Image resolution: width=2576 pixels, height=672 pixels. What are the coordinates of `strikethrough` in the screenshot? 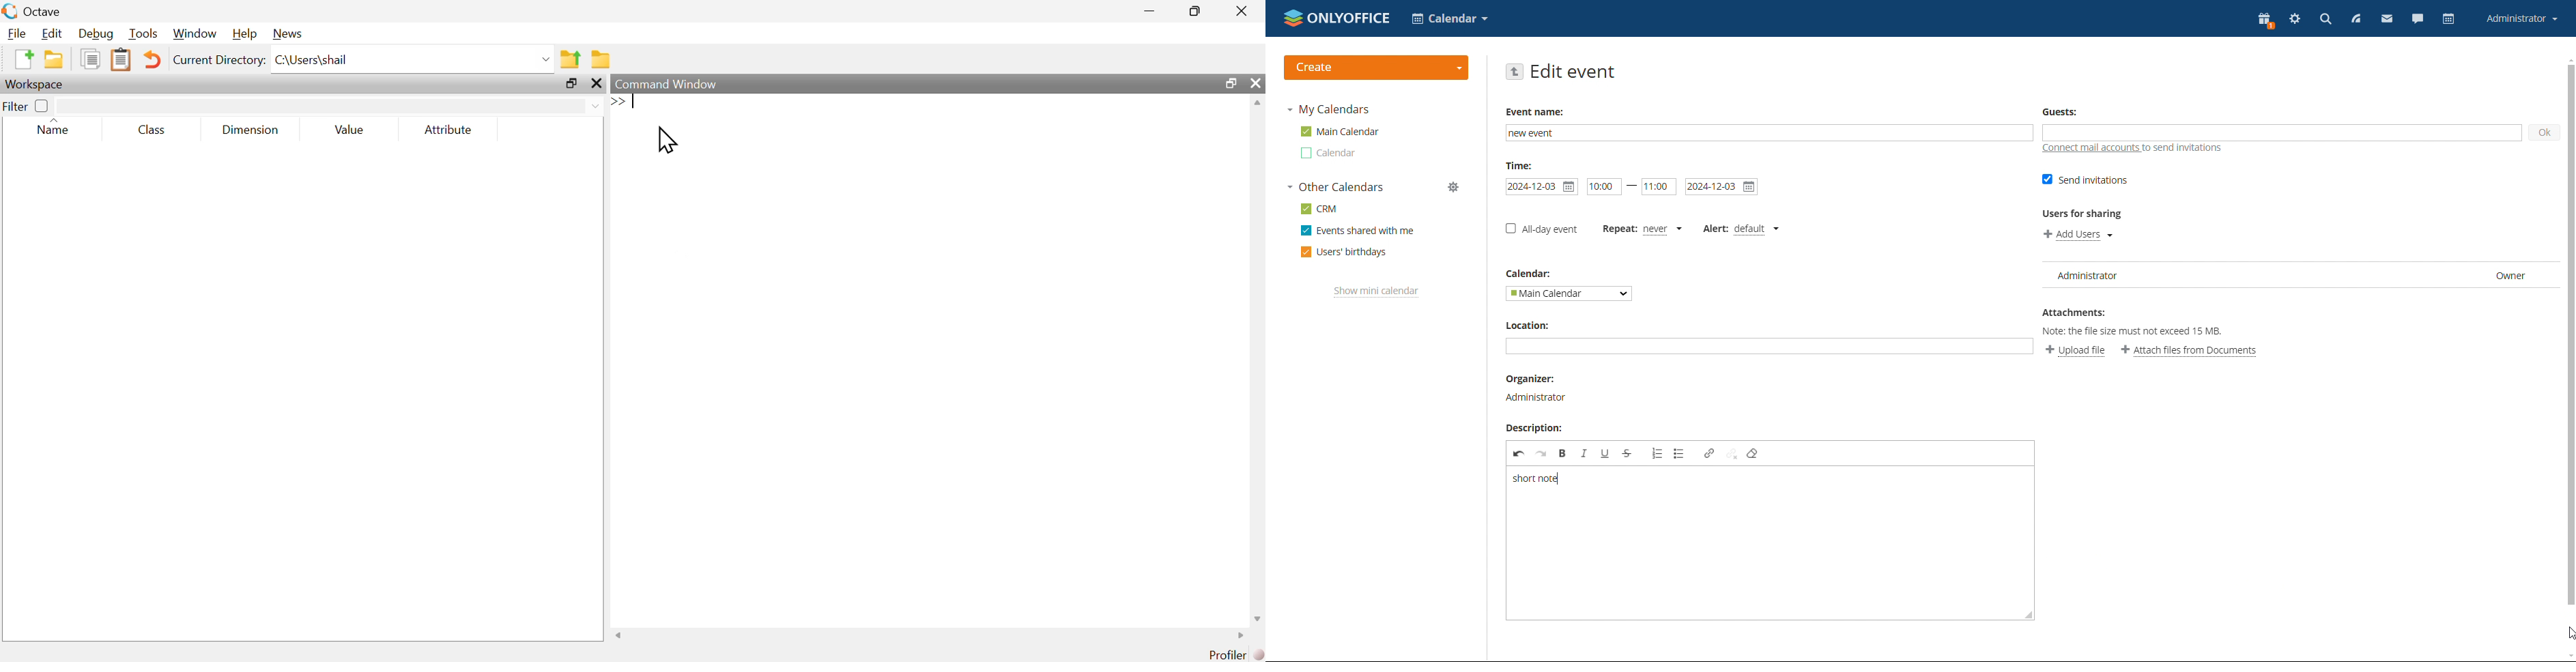 It's located at (1627, 453).